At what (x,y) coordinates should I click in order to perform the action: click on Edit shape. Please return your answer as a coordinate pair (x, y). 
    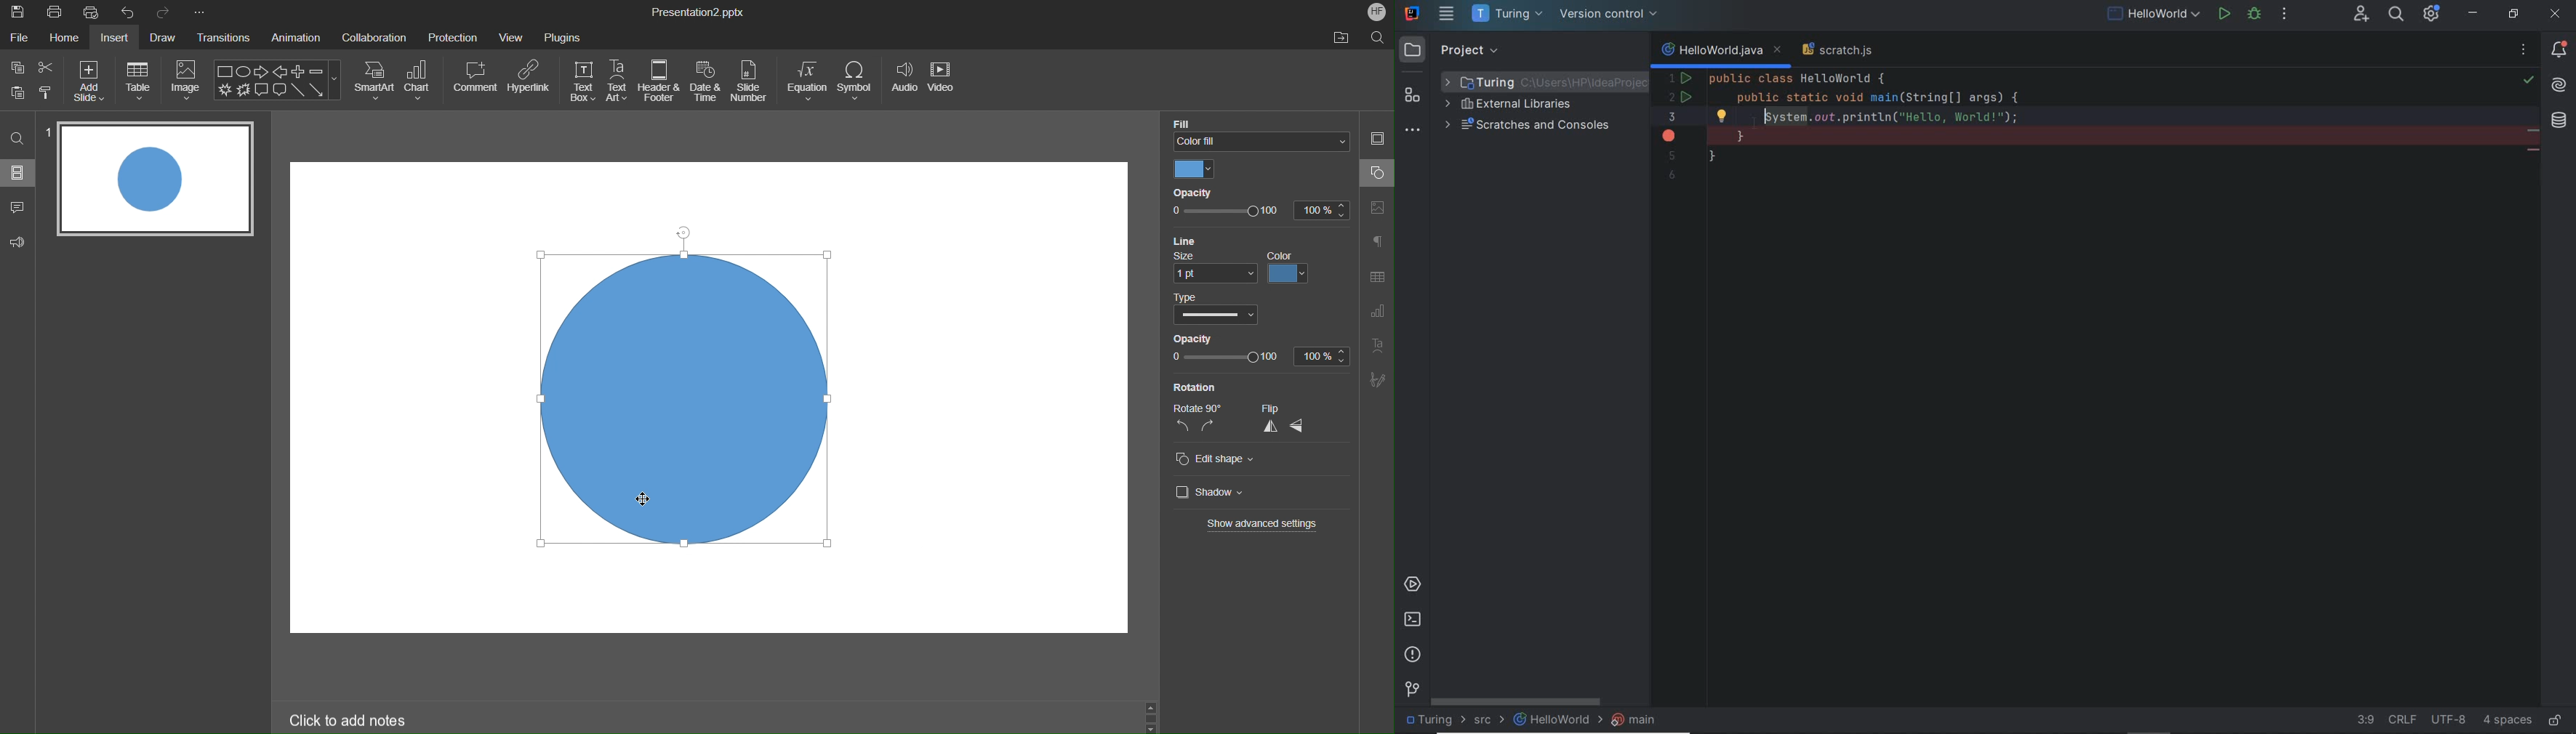
    Looking at the image, I should click on (1216, 460).